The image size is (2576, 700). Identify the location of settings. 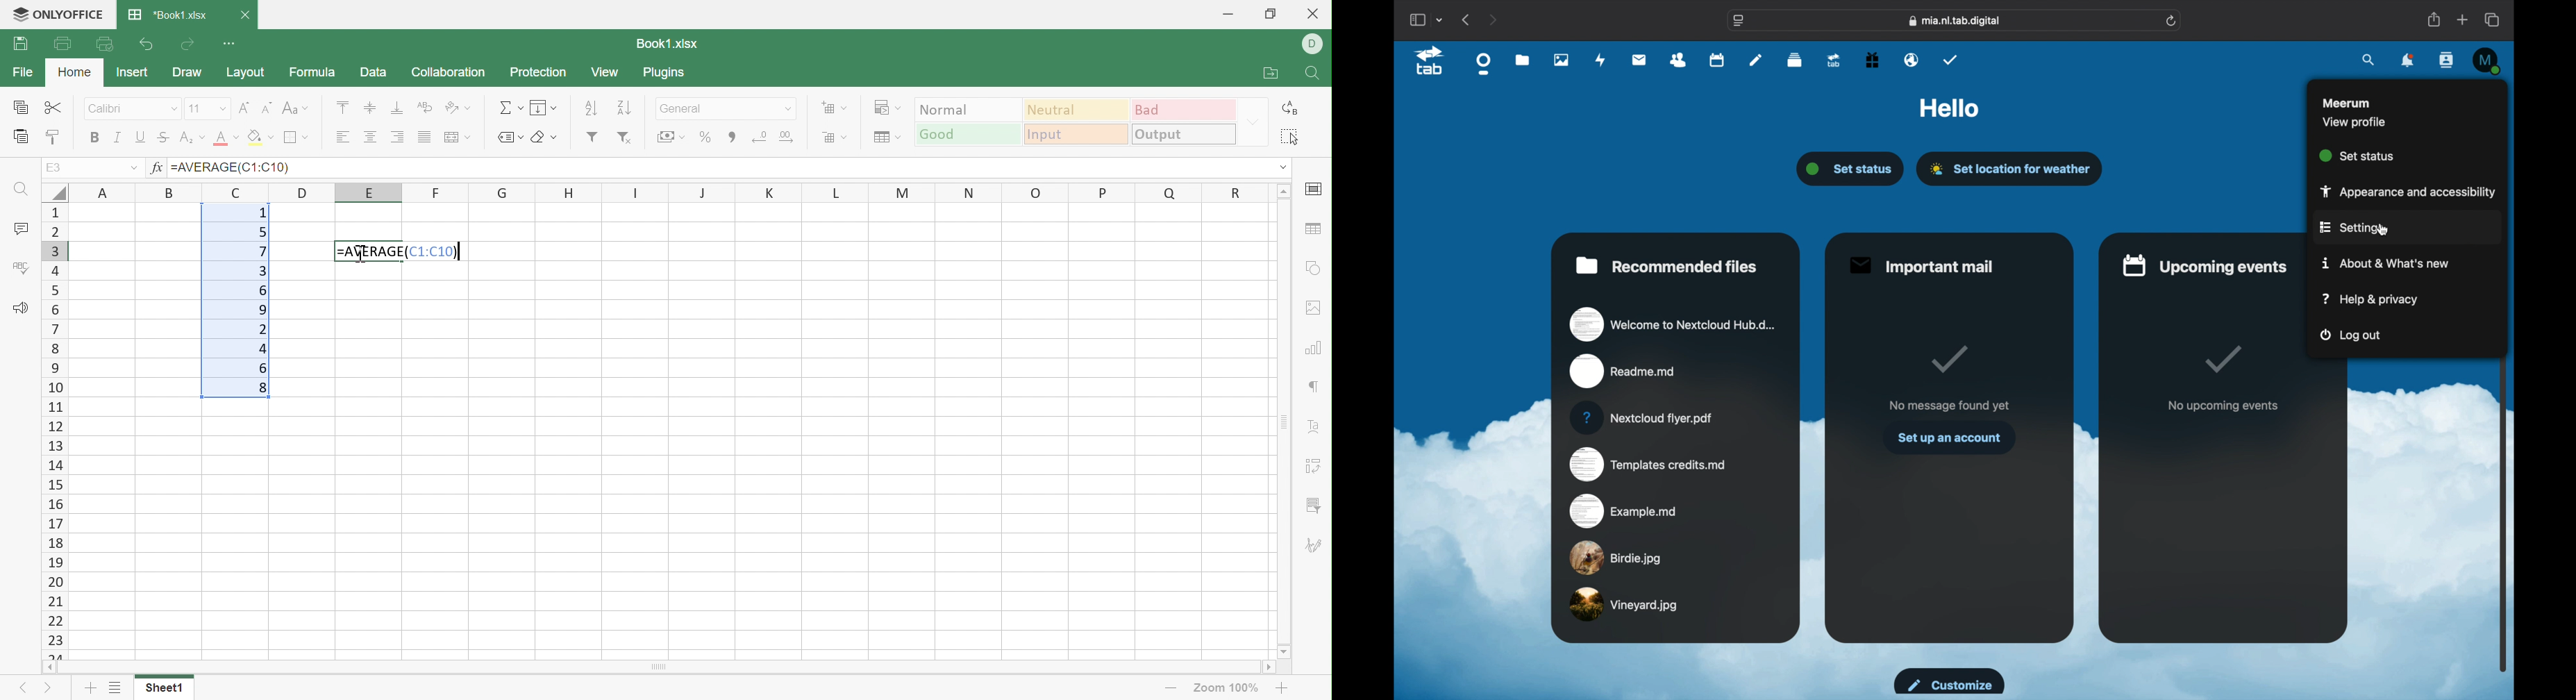
(2350, 228).